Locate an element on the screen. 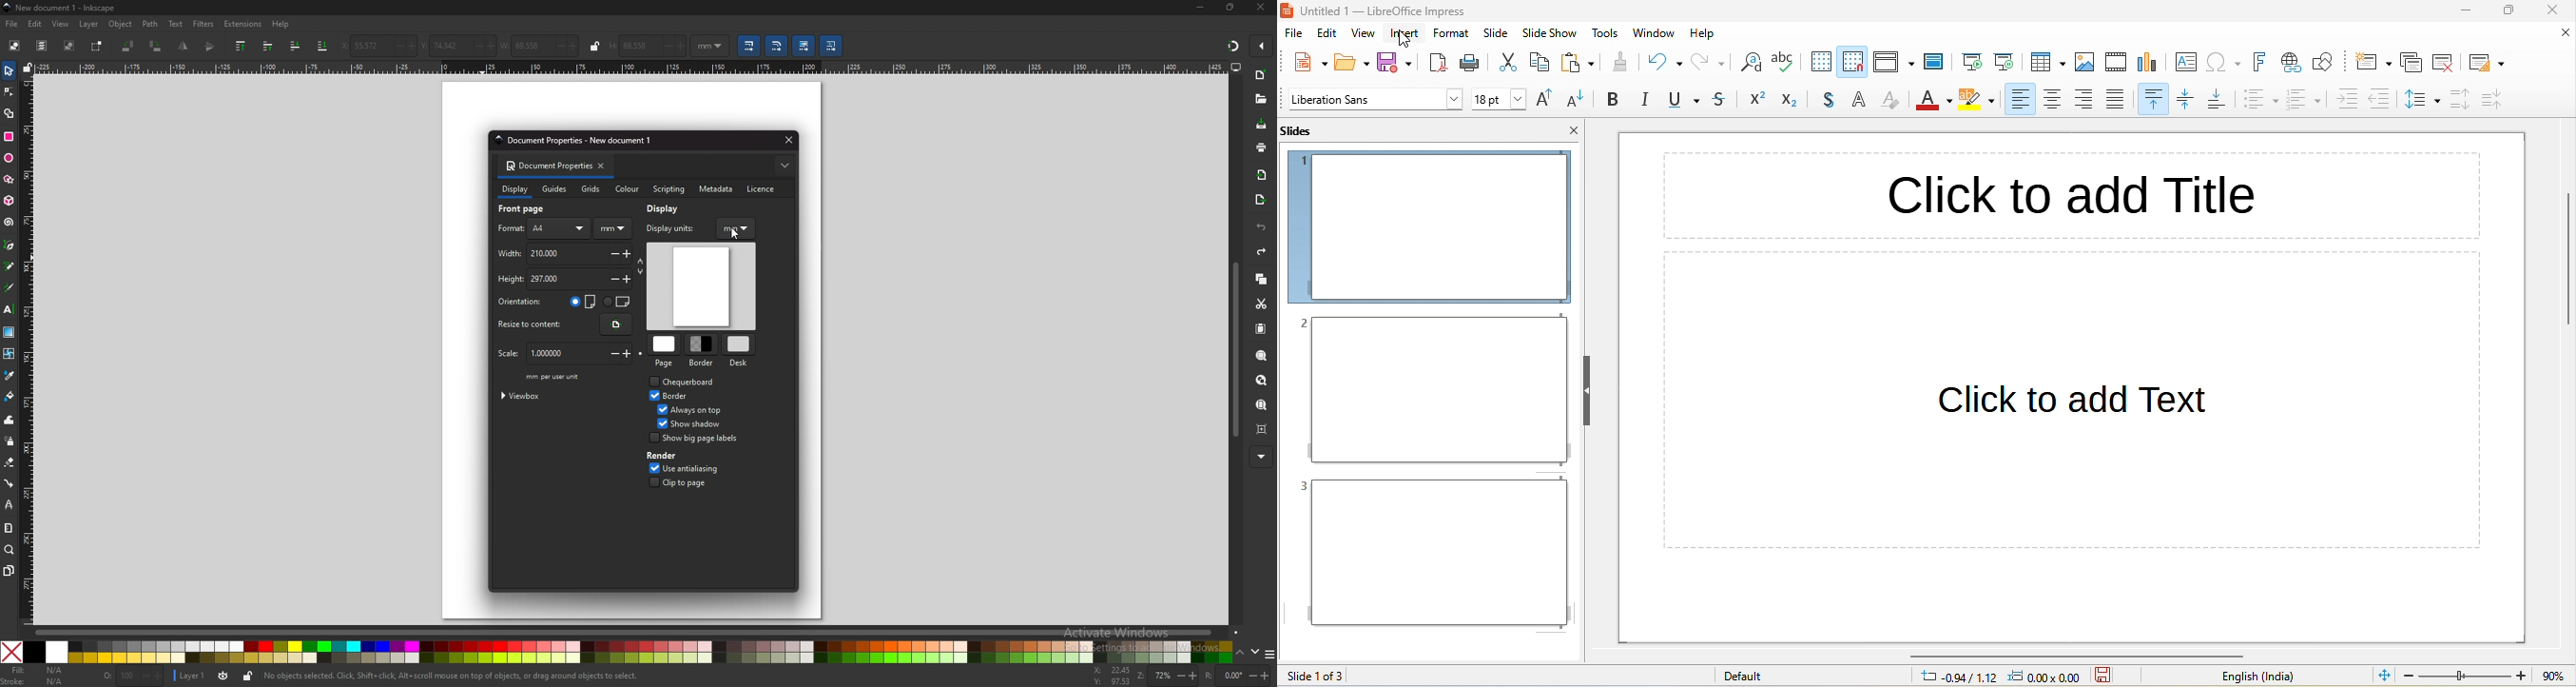 The width and height of the screenshot is (2576, 700). Checkbox is located at coordinates (651, 395).